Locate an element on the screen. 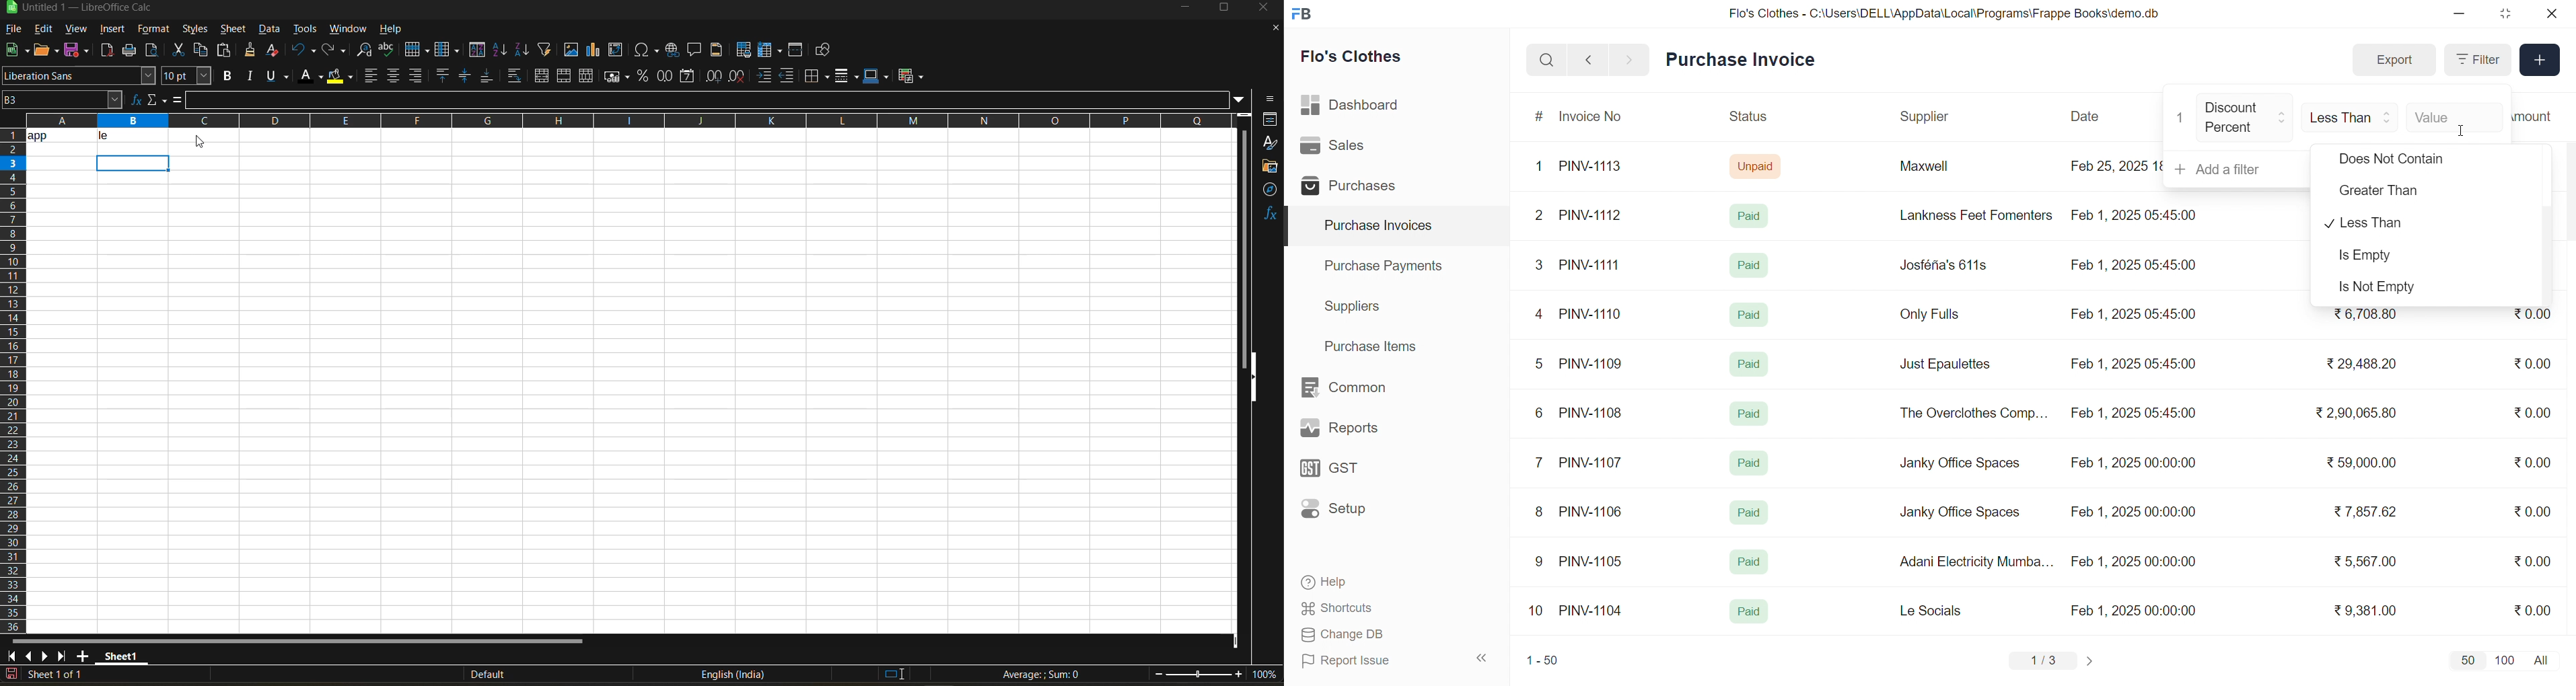 This screenshot has width=2576, height=700. Josféria's 611s is located at coordinates (1941, 263).